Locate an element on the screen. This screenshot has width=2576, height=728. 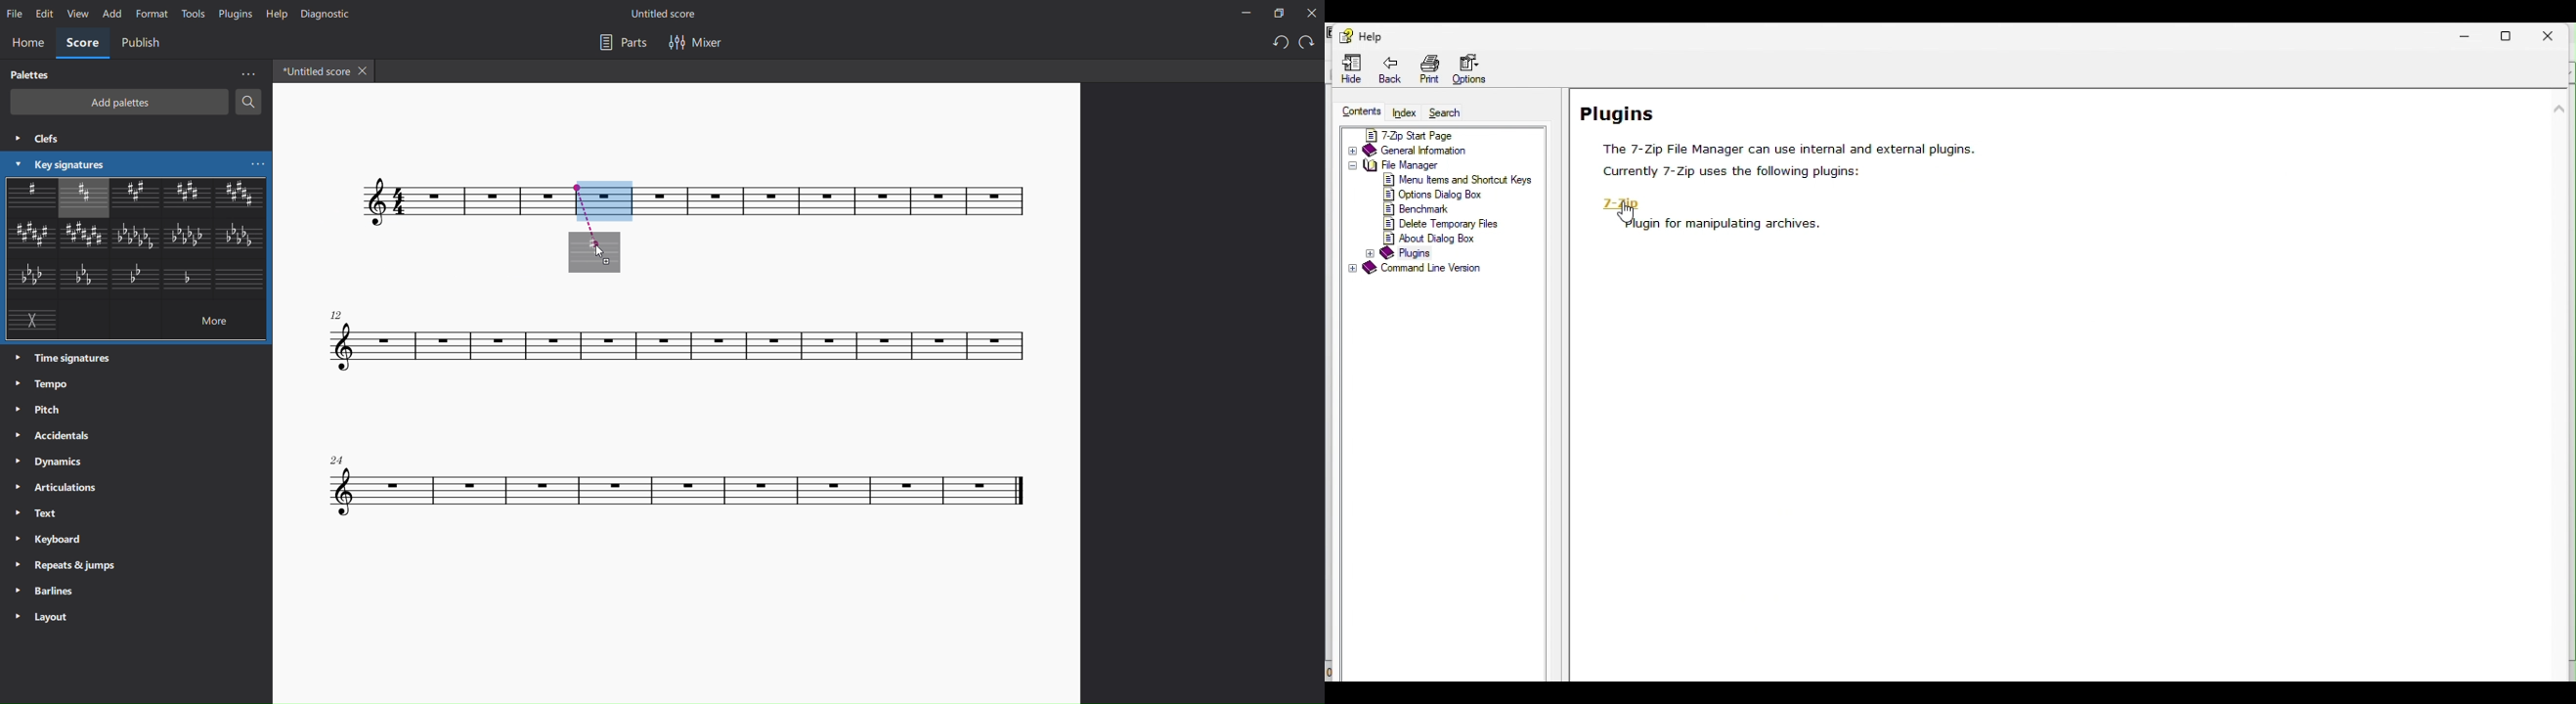
about is located at coordinates (1432, 238).